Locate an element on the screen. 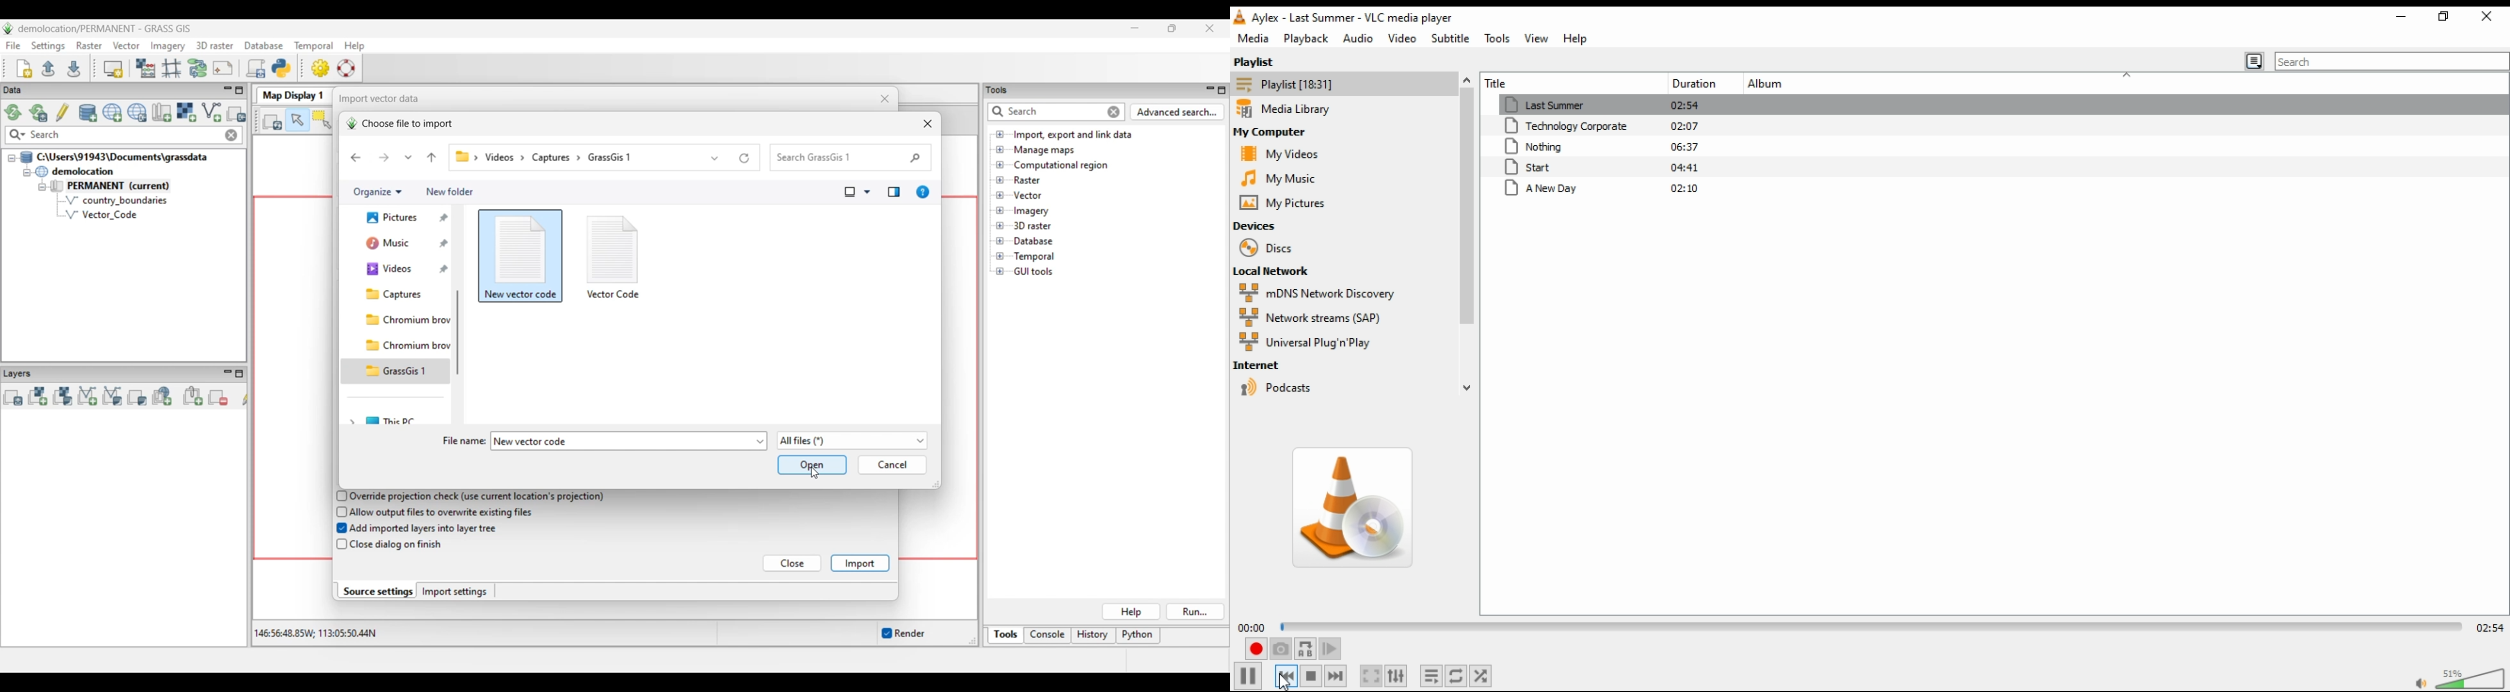  media is located at coordinates (1252, 37).